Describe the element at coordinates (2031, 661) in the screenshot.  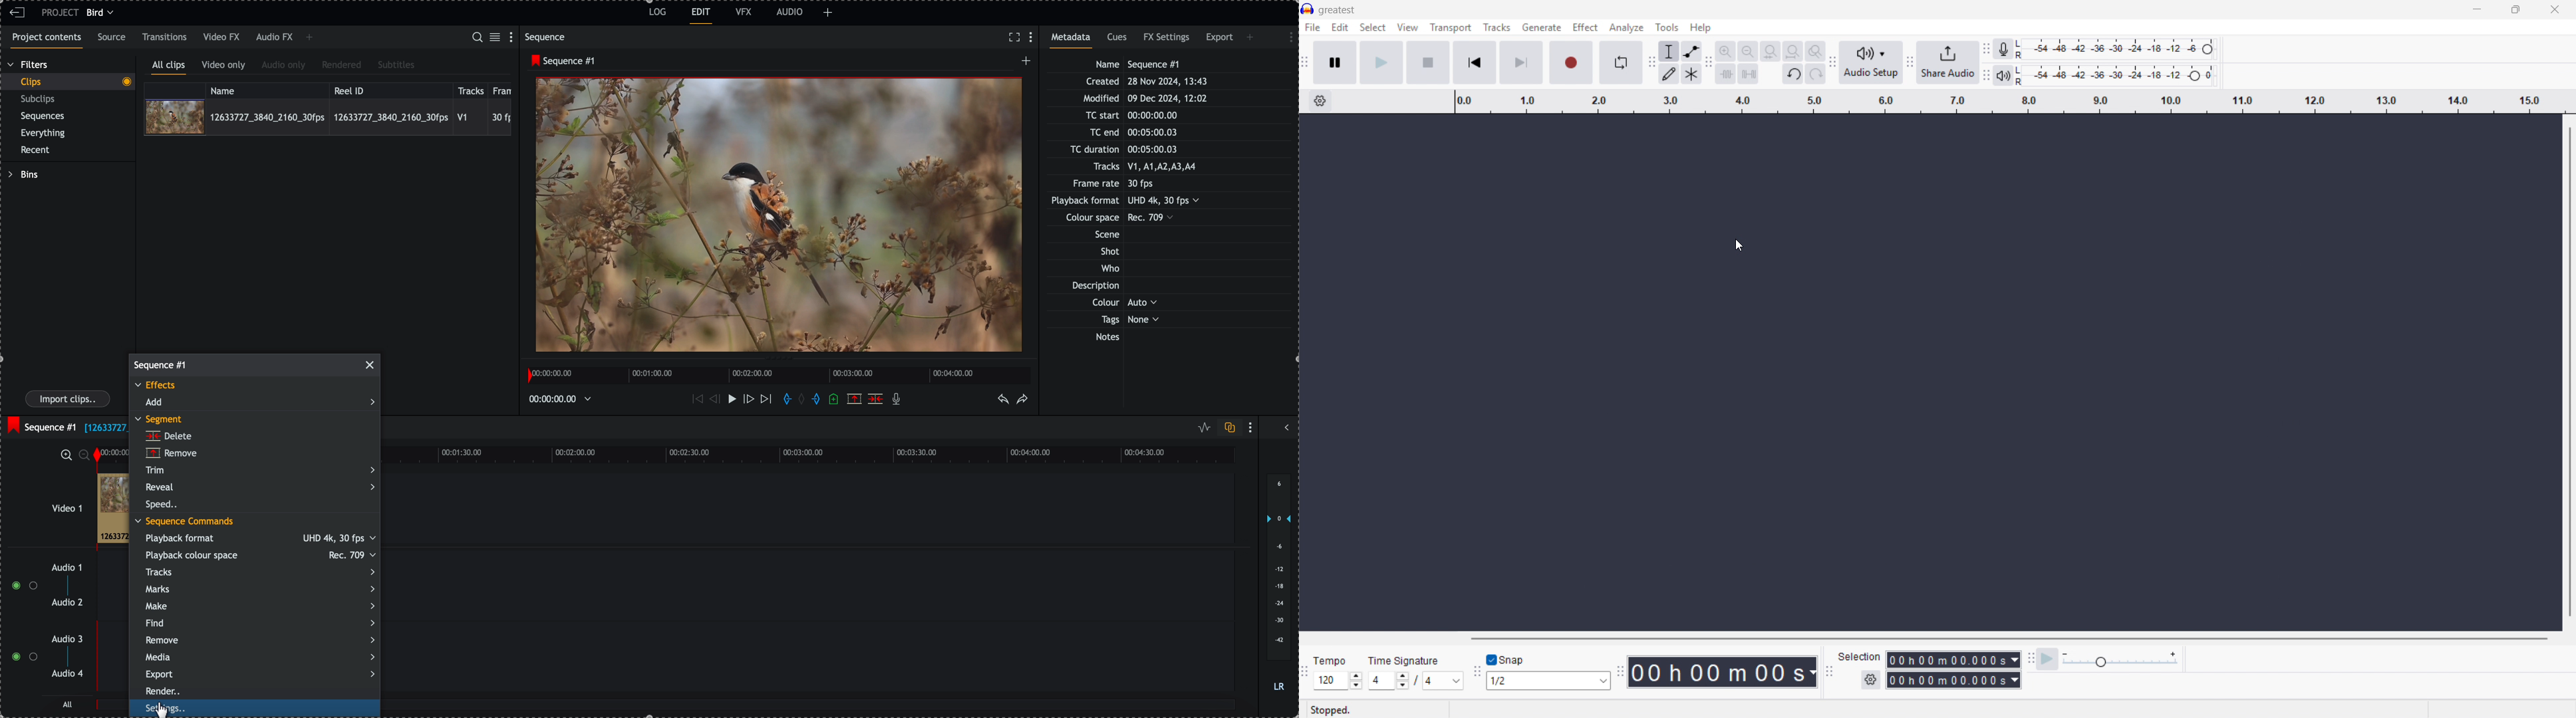
I see `Play at speed toolbar ` at that location.